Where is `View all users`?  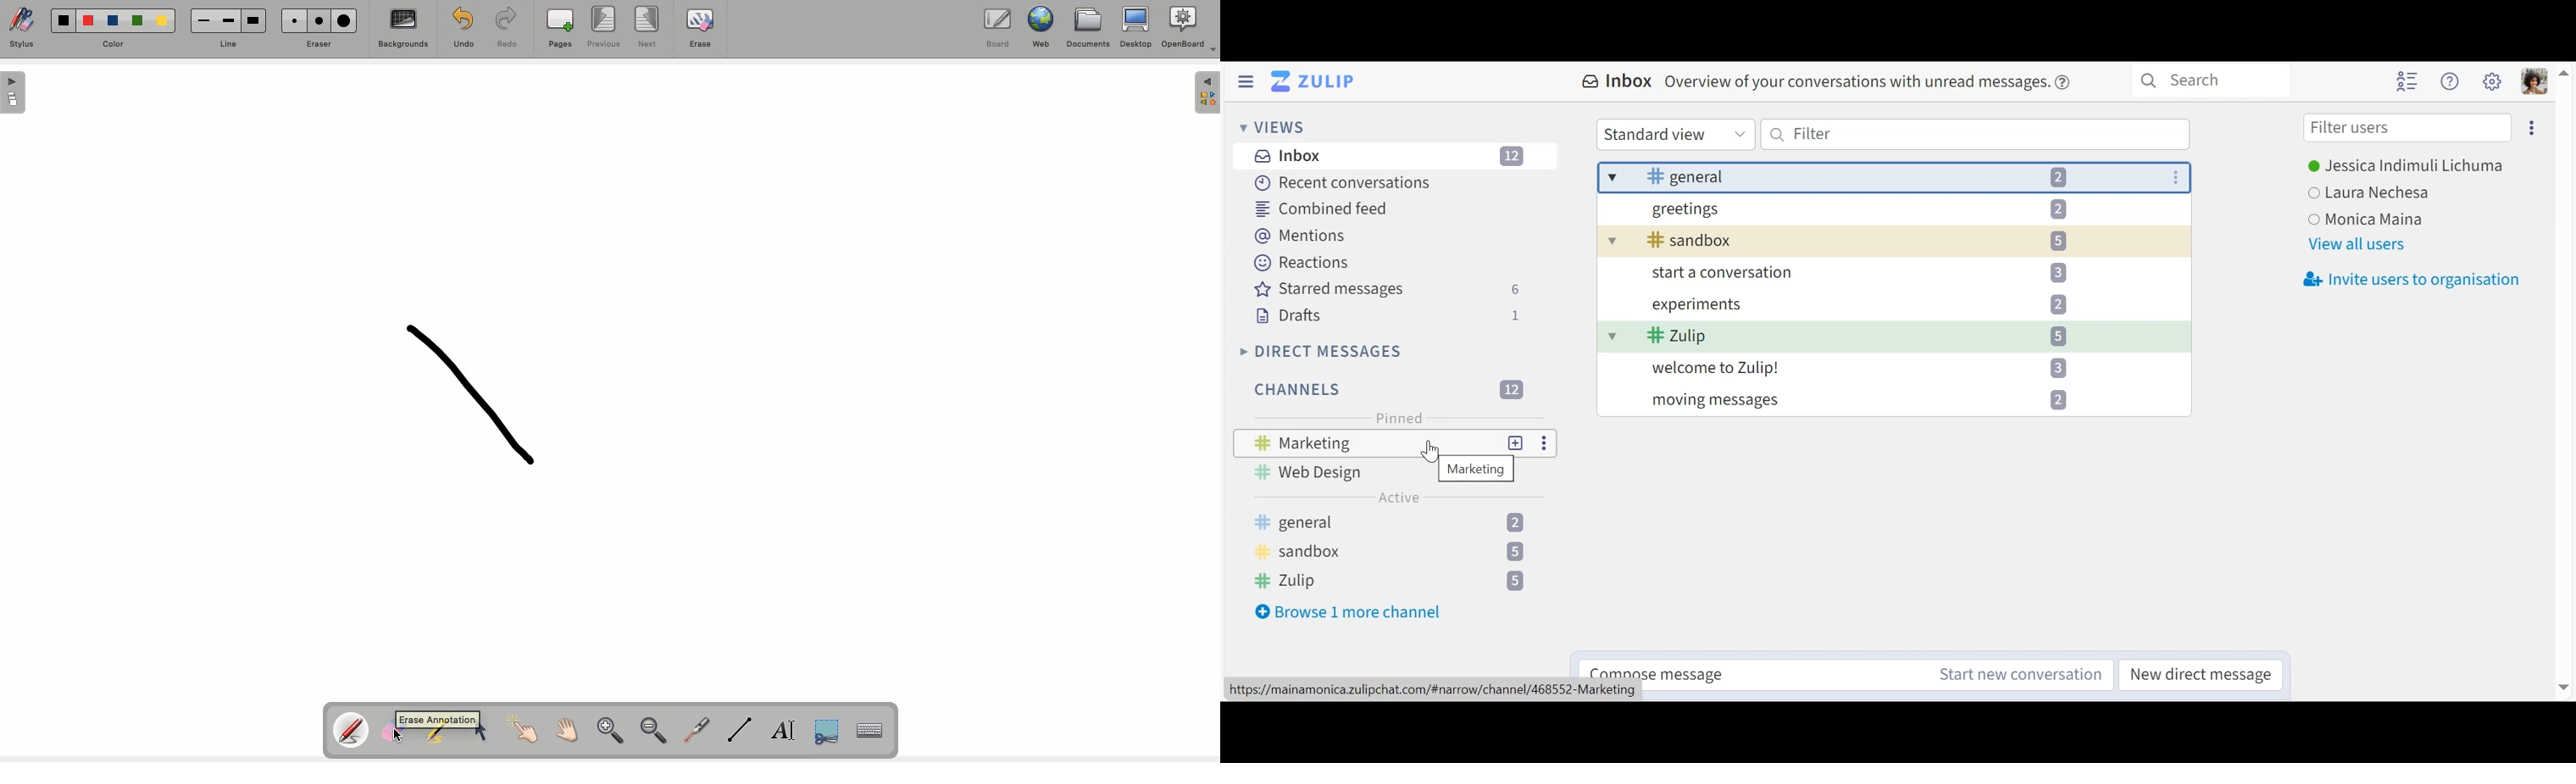
View all users is located at coordinates (2357, 244).